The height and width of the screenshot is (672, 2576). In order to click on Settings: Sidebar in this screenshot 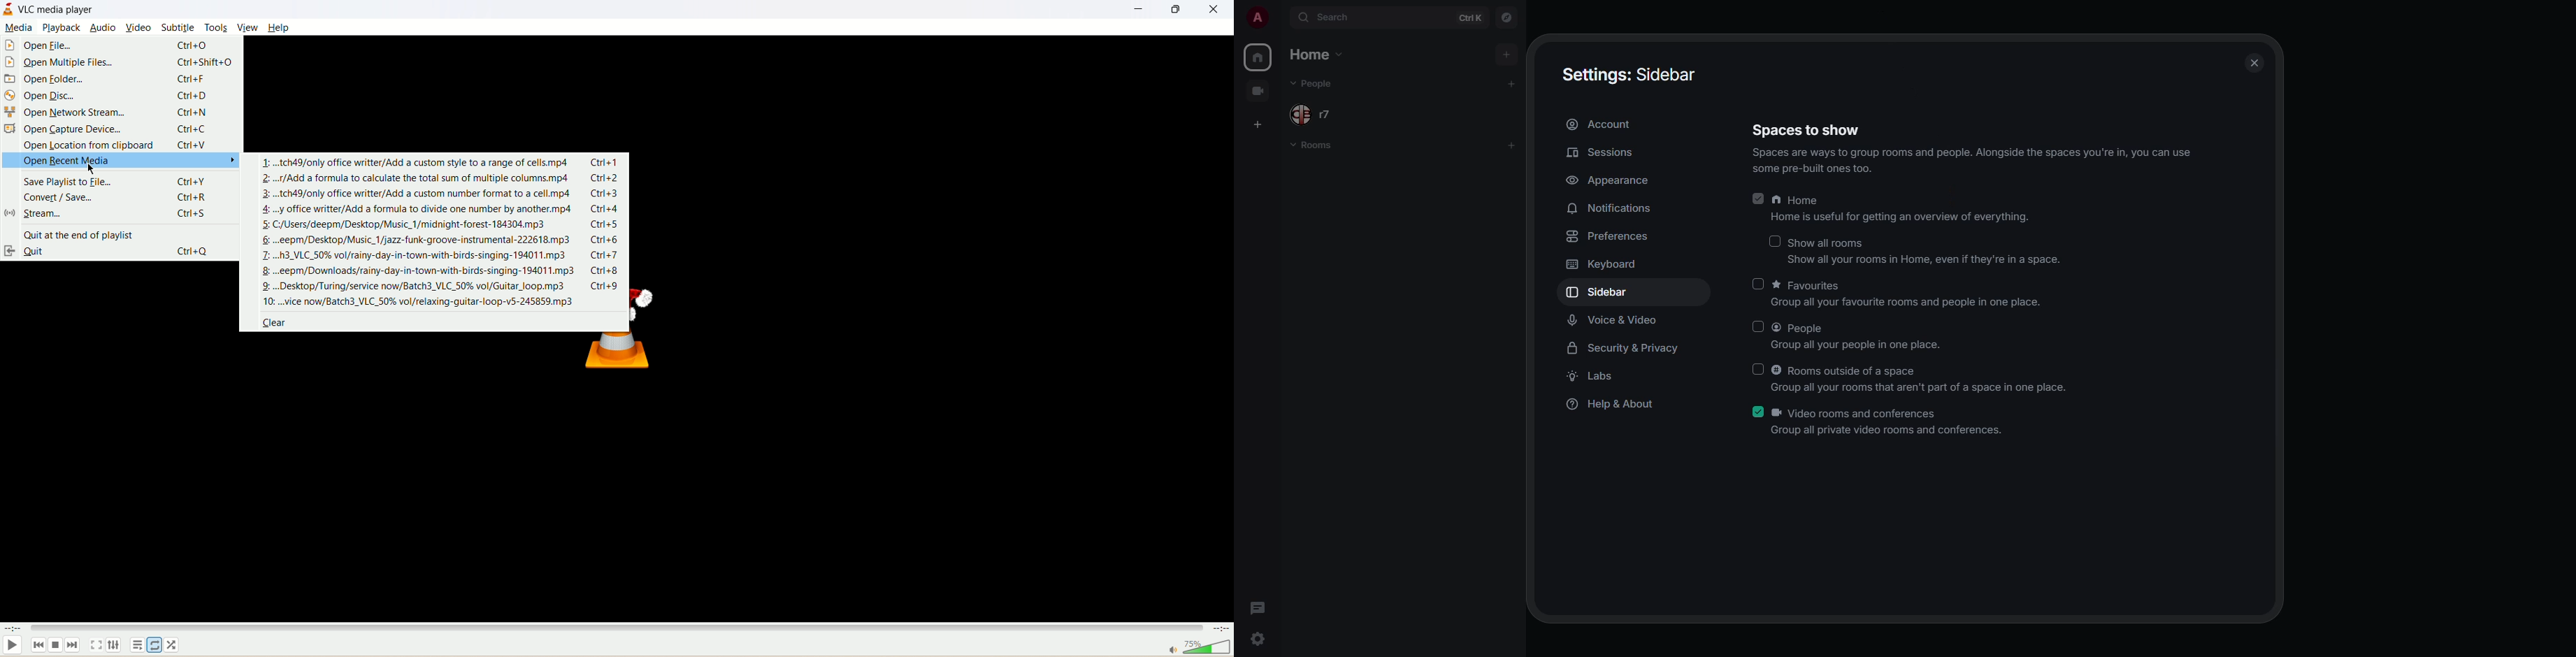, I will do `click(1630, 75)`.